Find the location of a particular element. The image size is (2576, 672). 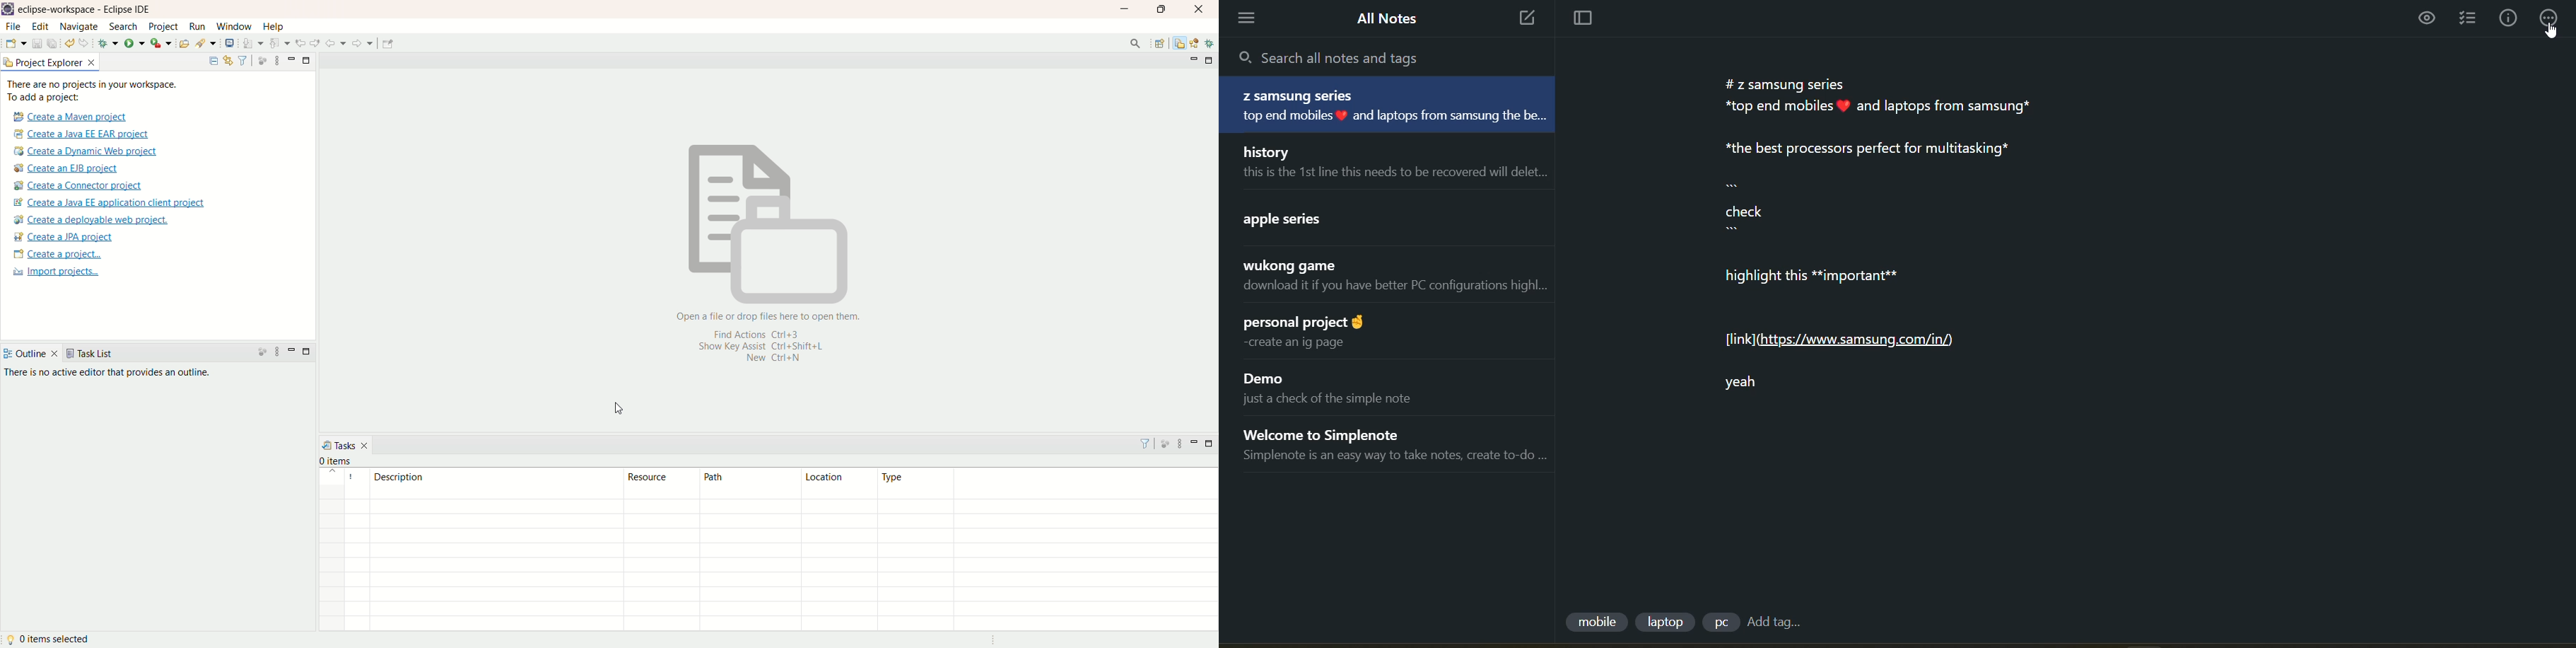

maximize is located at coordinates (1211, 60).